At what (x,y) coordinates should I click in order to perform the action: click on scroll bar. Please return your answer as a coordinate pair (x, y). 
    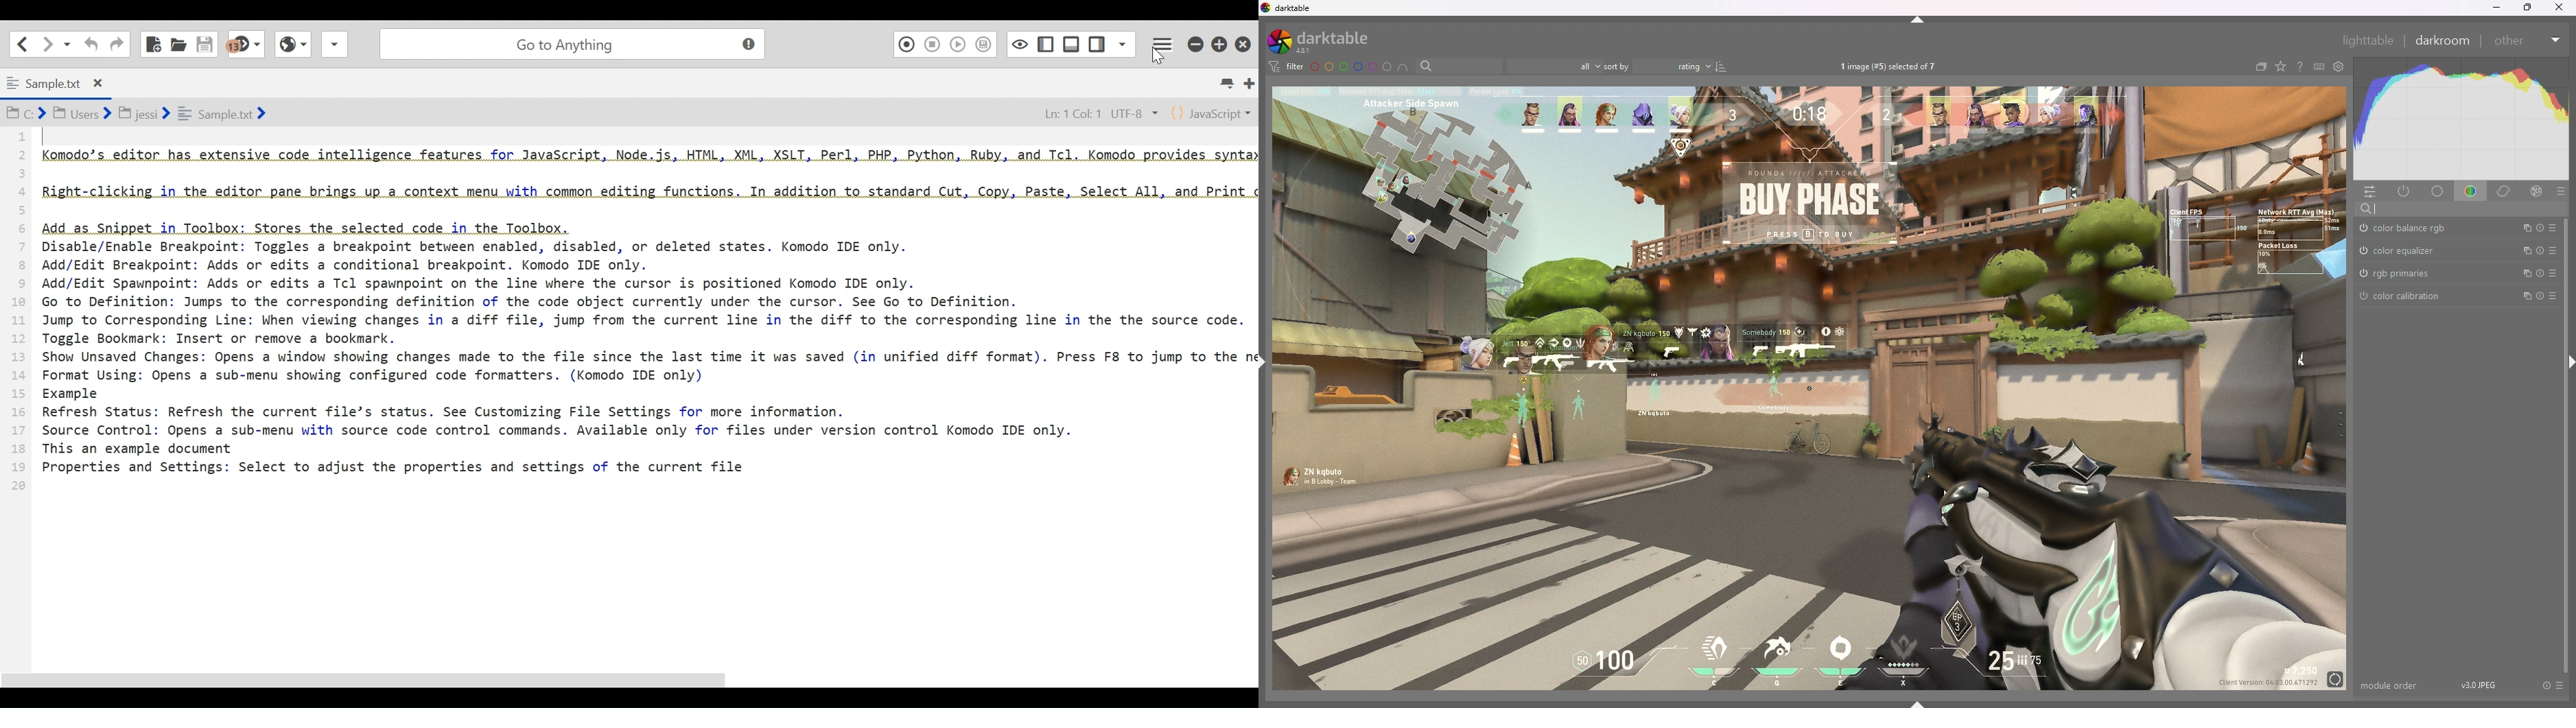
    Looking at the image, I should click on (372, 680).